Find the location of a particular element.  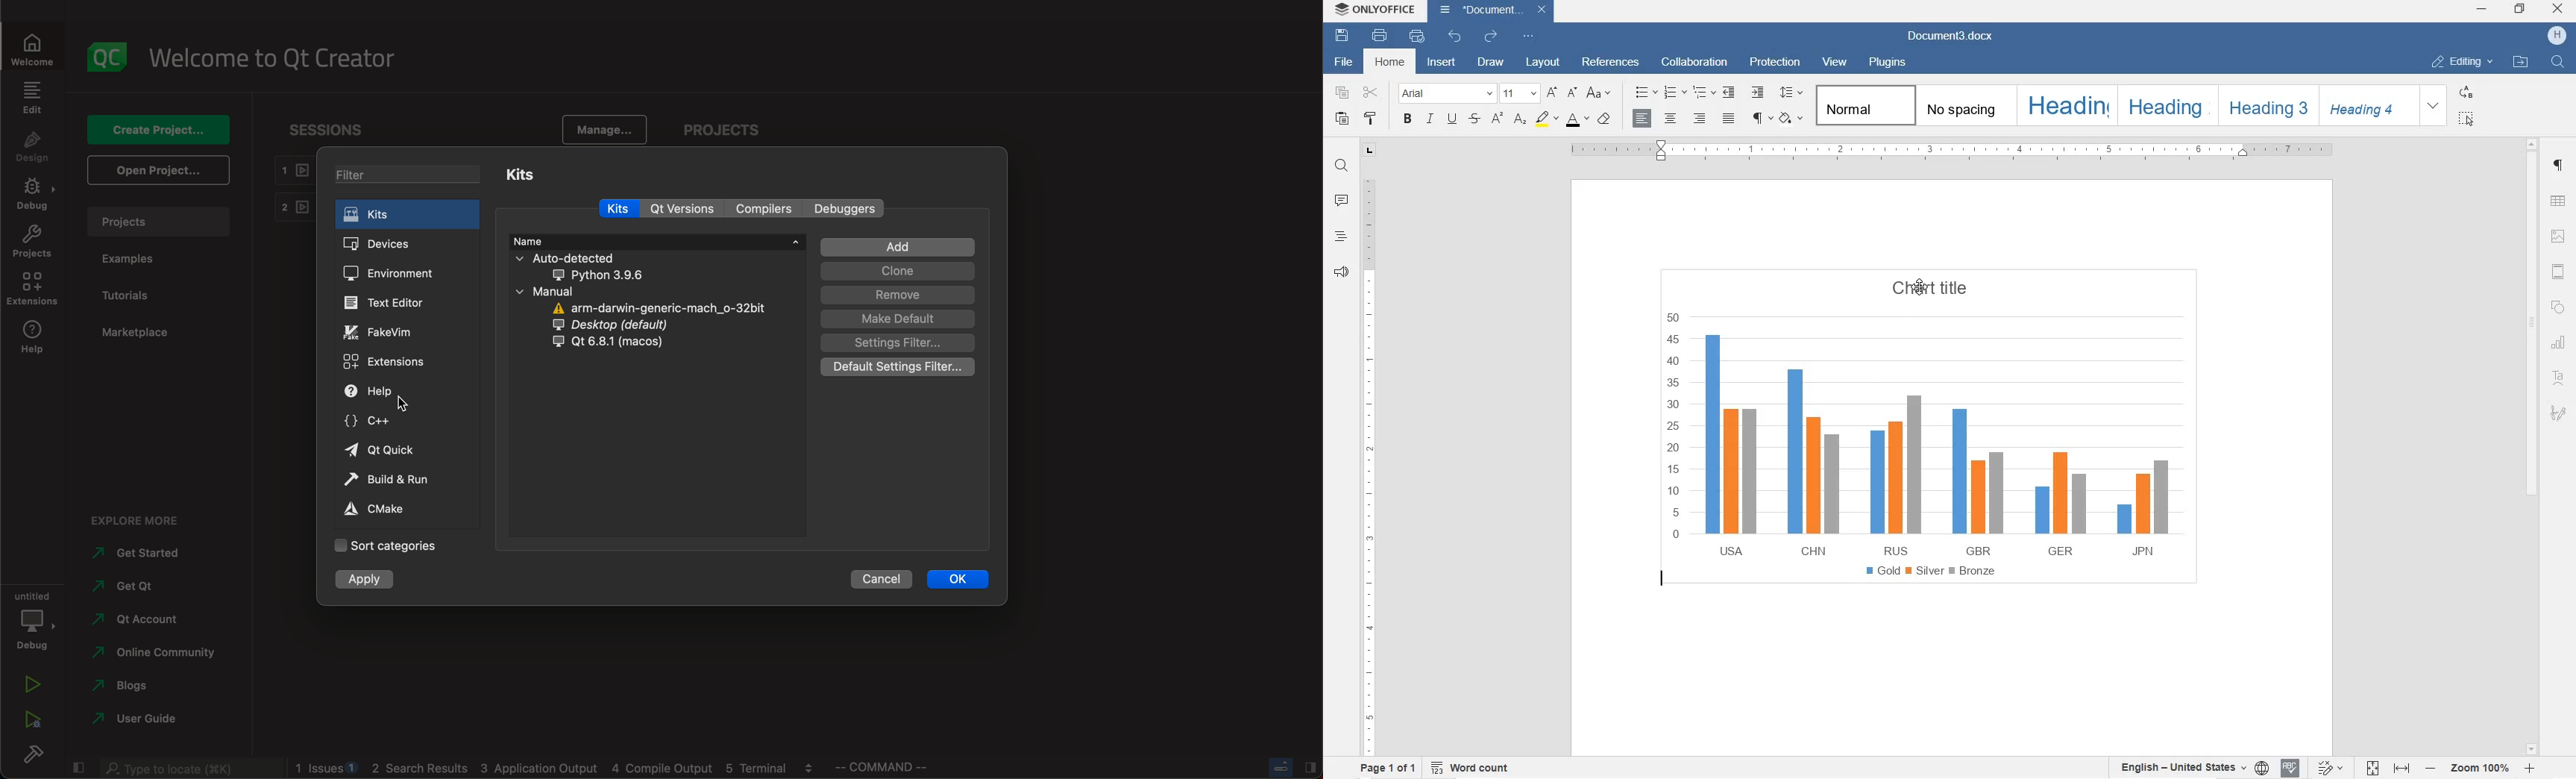

EDITING is located at coordinates (2460, 63).